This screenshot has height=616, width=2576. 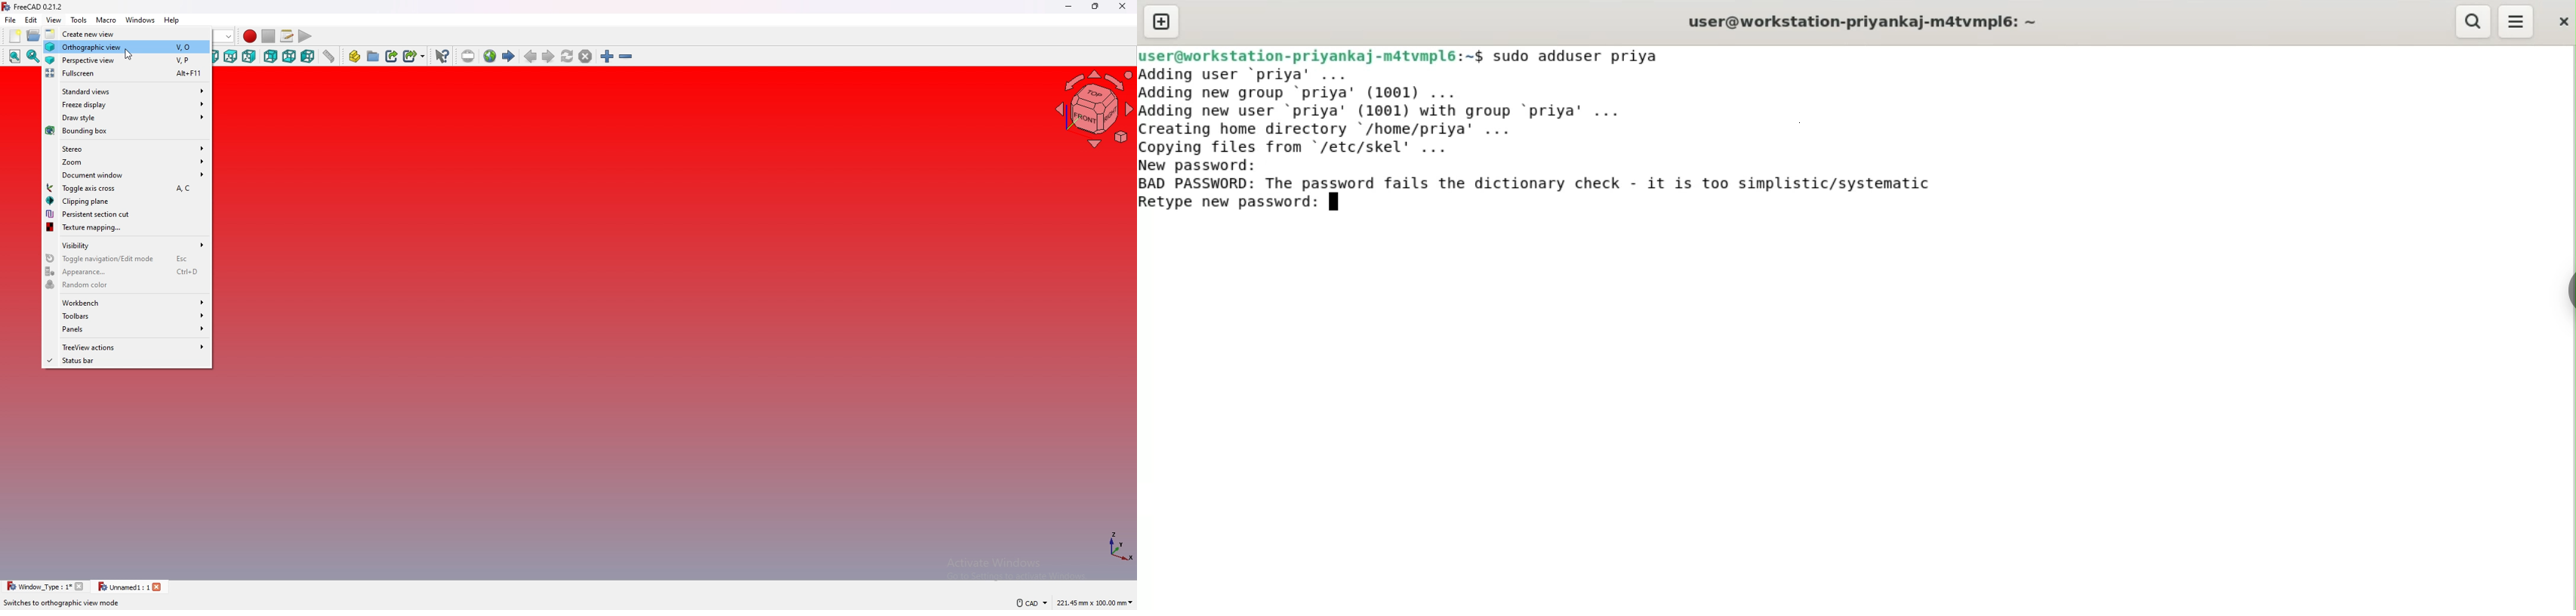 I want to click on insert url, so click(x=468, y=56).